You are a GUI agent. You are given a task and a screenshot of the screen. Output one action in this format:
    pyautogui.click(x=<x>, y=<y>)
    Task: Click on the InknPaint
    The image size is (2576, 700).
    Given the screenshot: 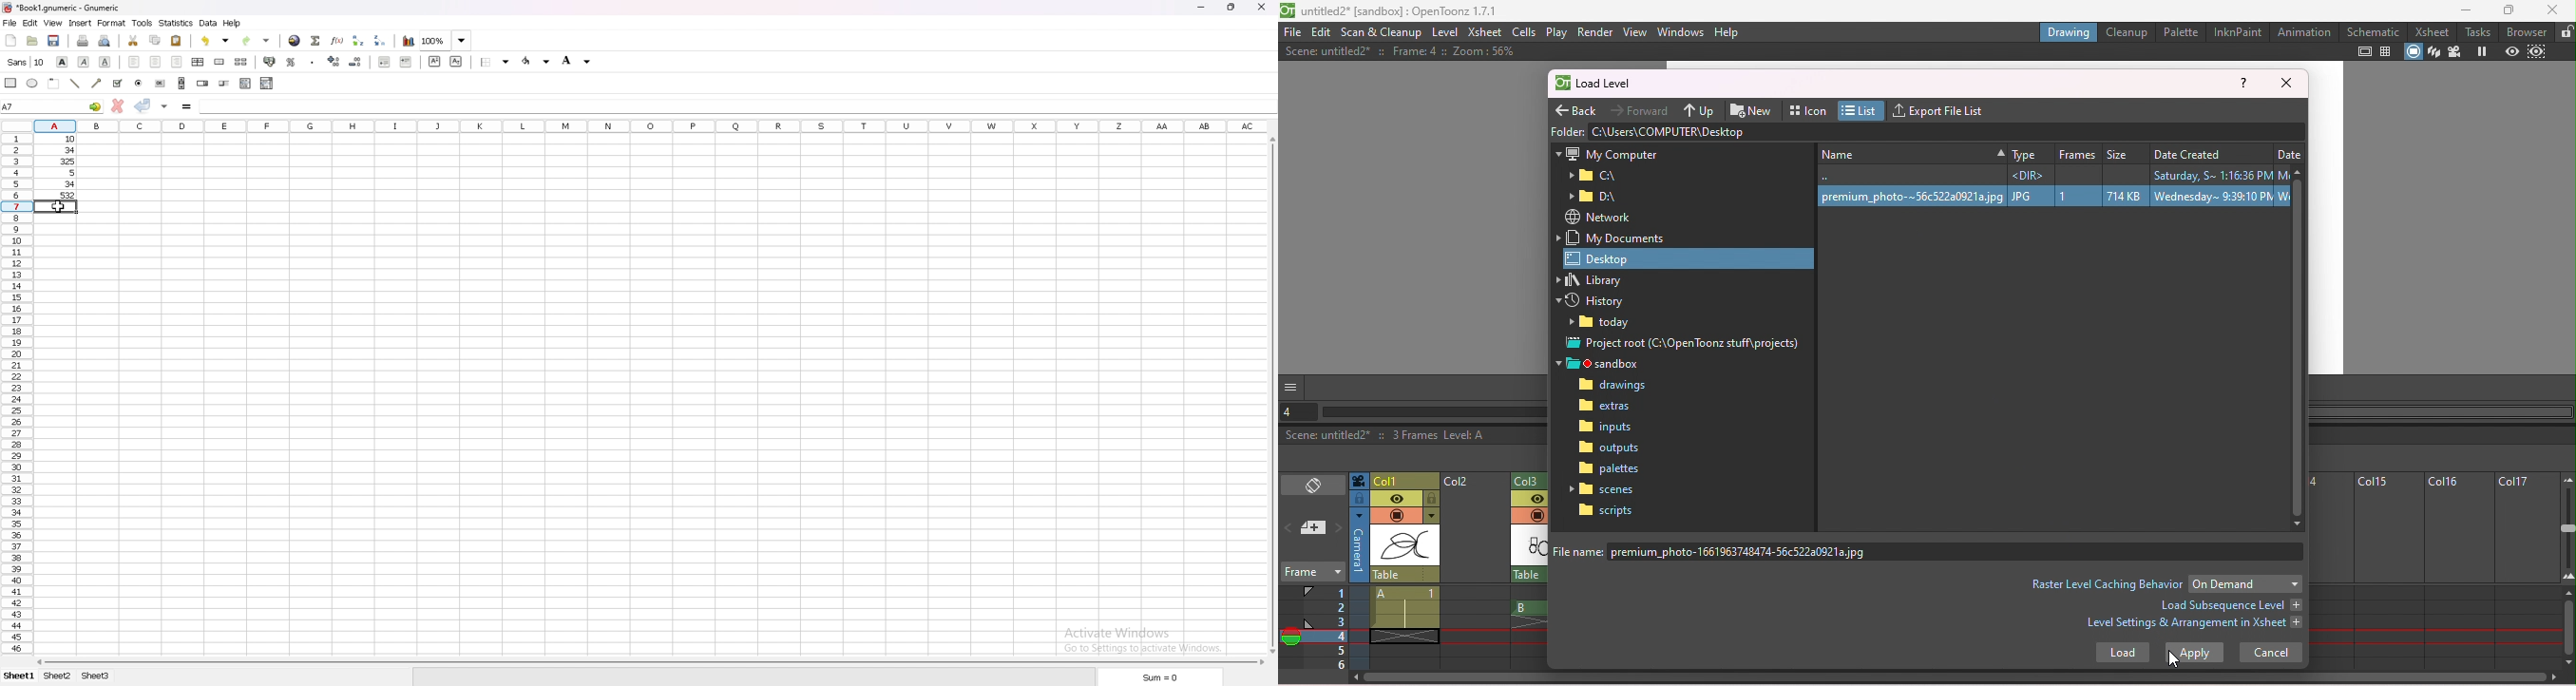 What is the action you would take?
    pyautogui.click(x=2237, y=32)
    